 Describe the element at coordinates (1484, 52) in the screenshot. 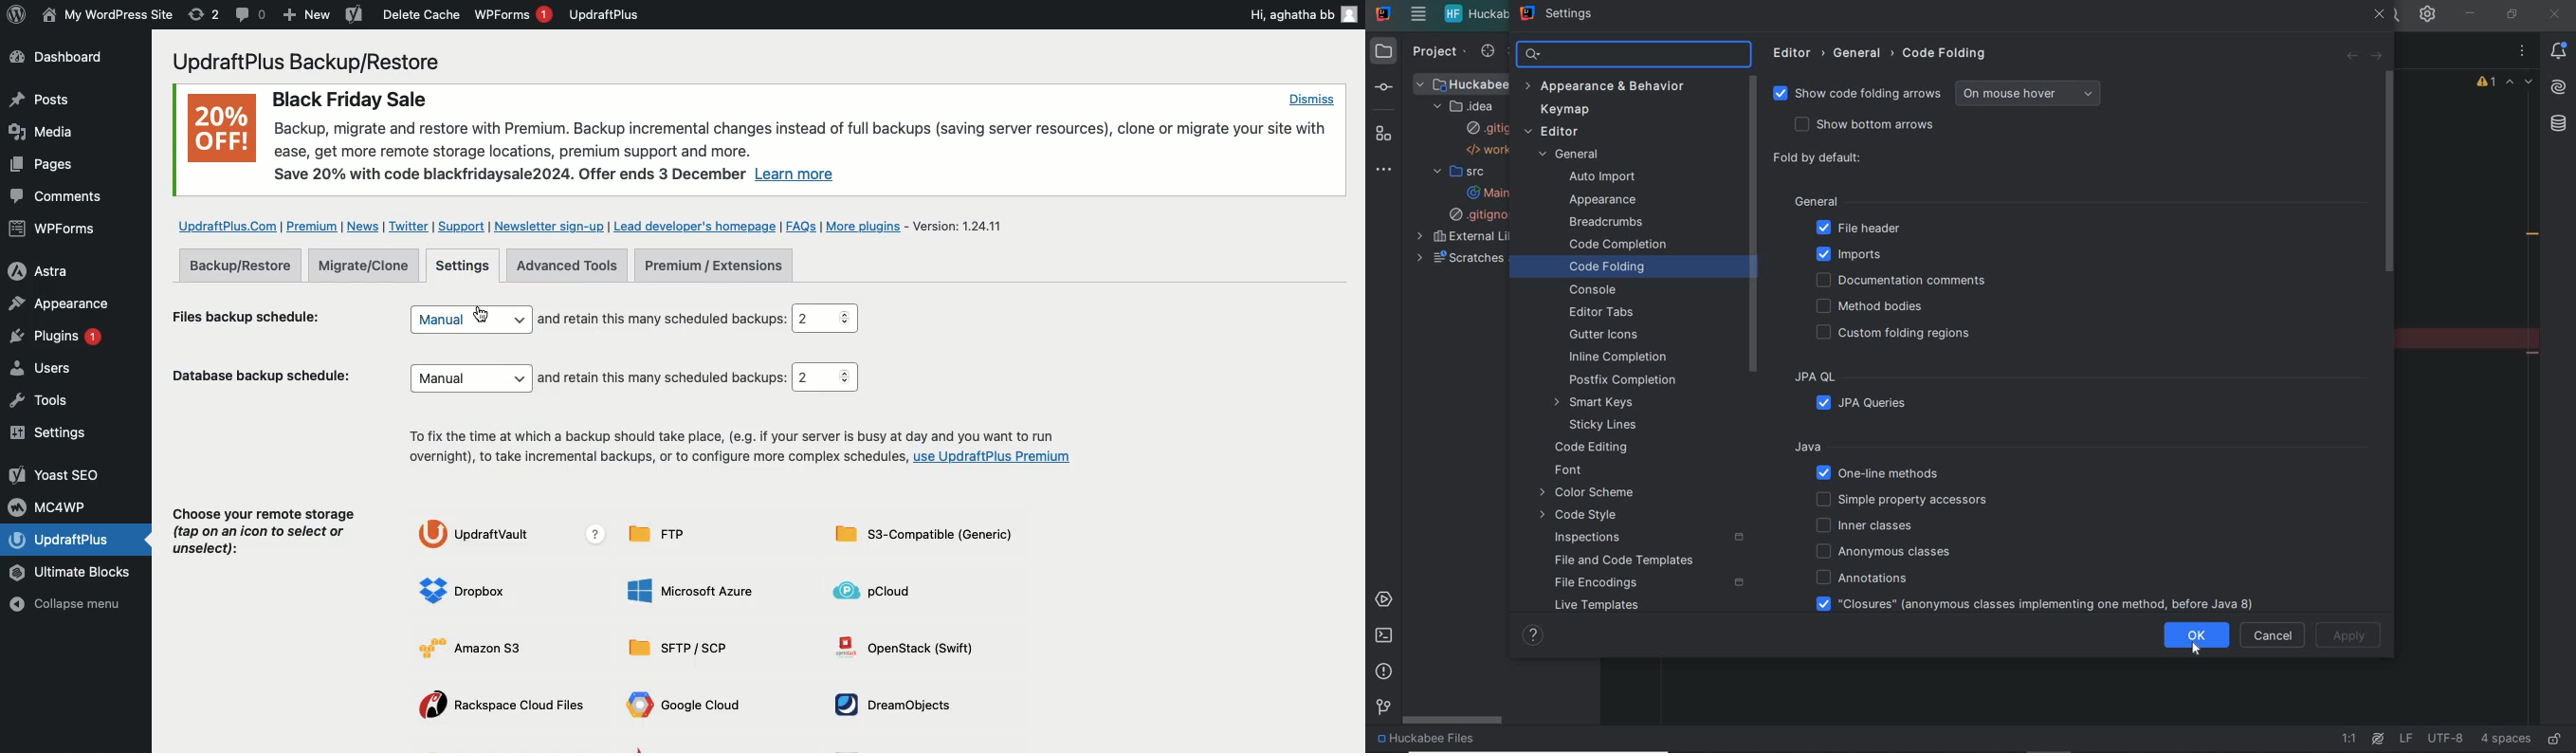

I see `select opened file` at that location.